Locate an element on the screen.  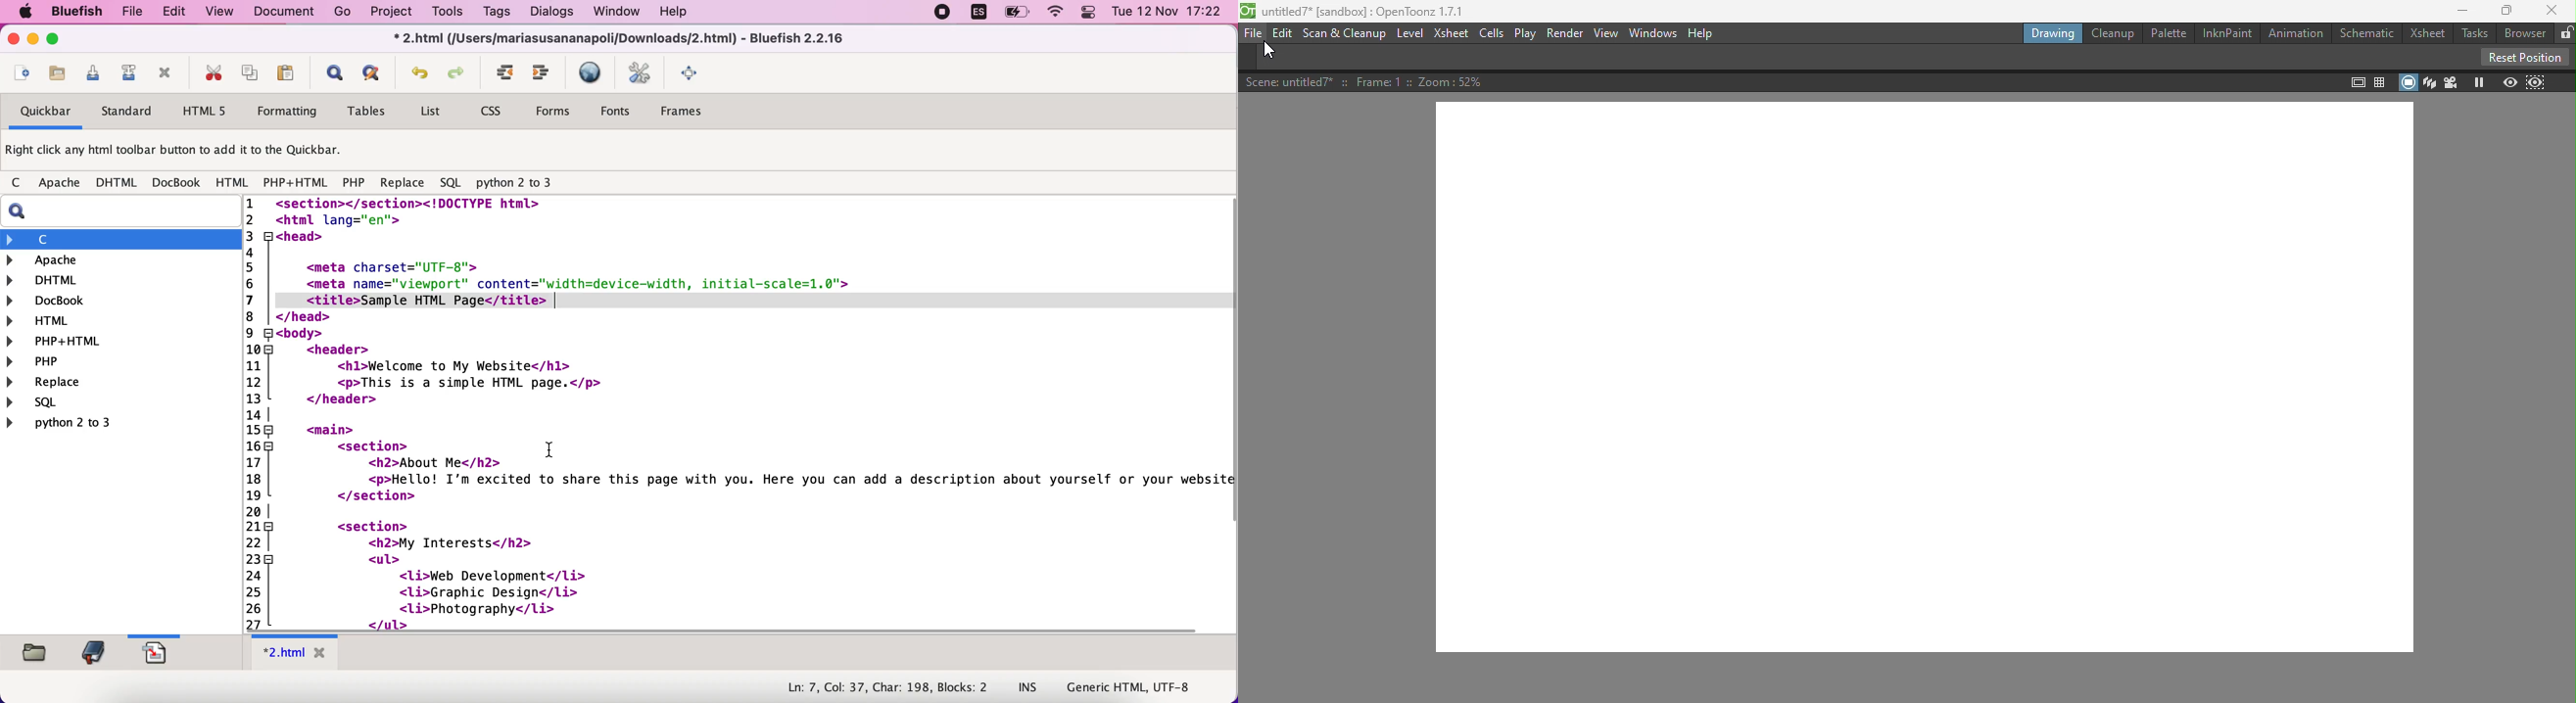
Sub-camera preview is located at coordinates (2535, 83).